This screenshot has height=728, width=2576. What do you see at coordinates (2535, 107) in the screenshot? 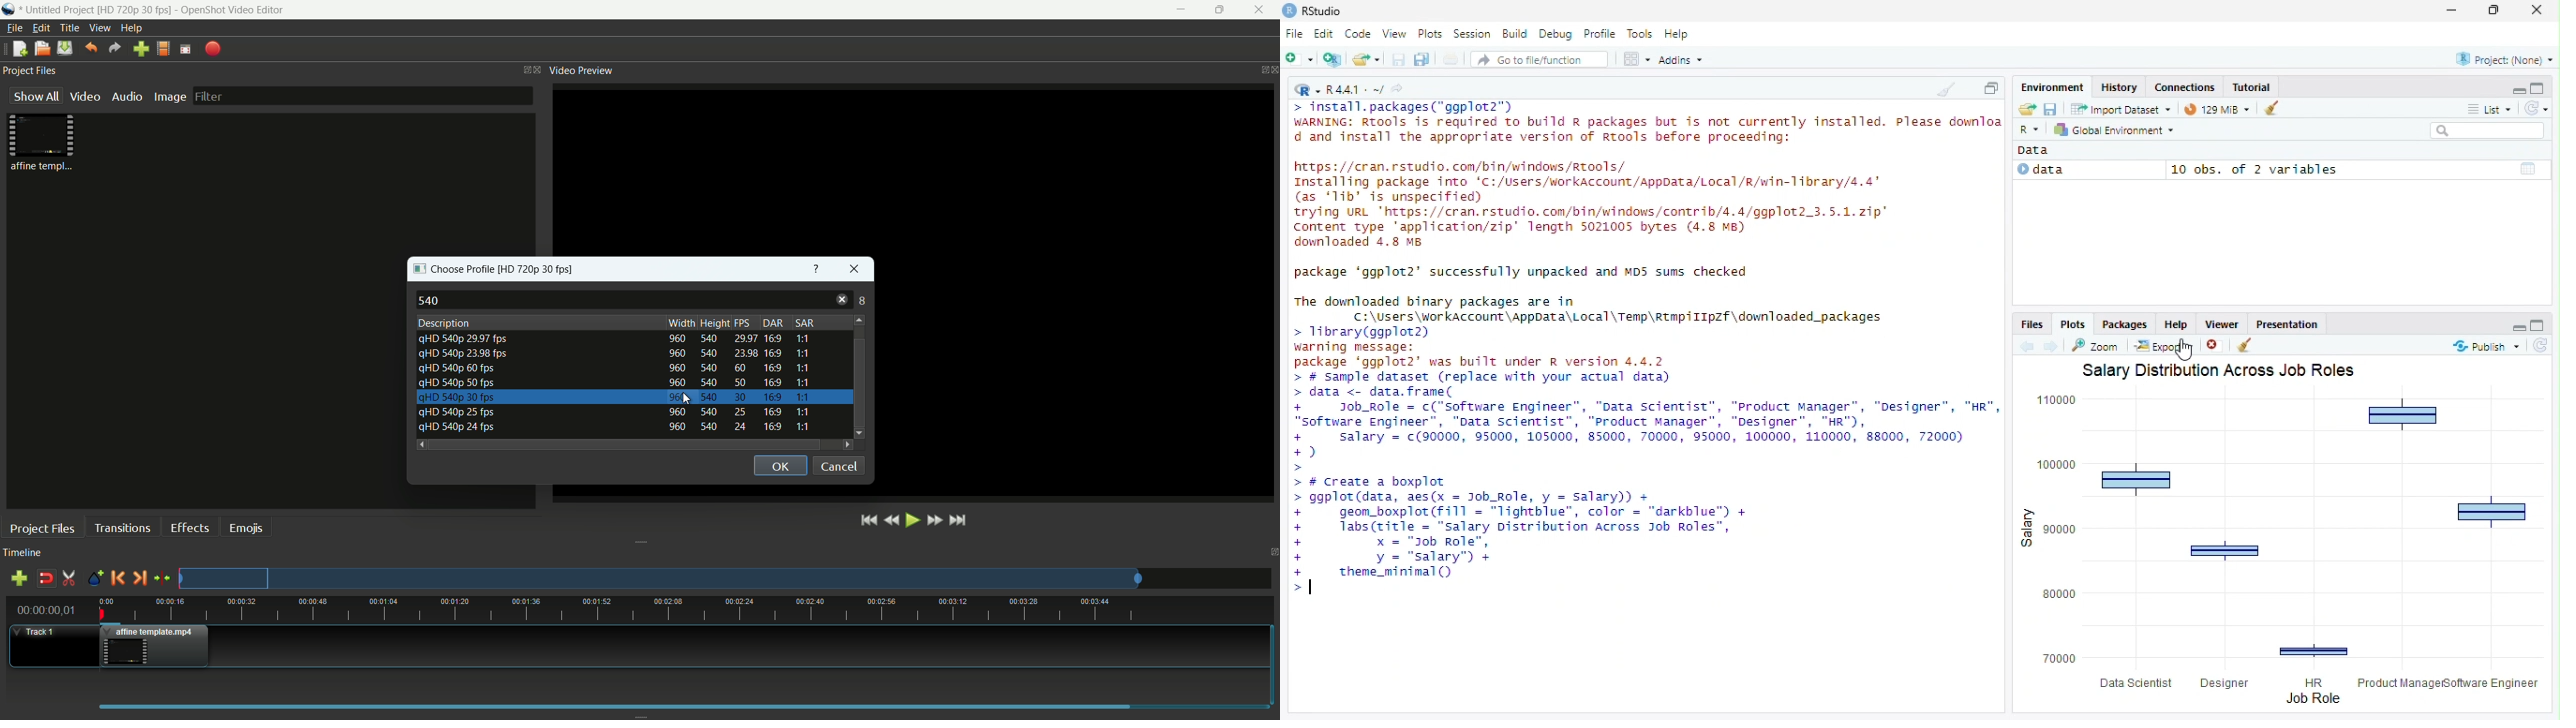
I see `Refresh option` at bounding box center [2535, 107].